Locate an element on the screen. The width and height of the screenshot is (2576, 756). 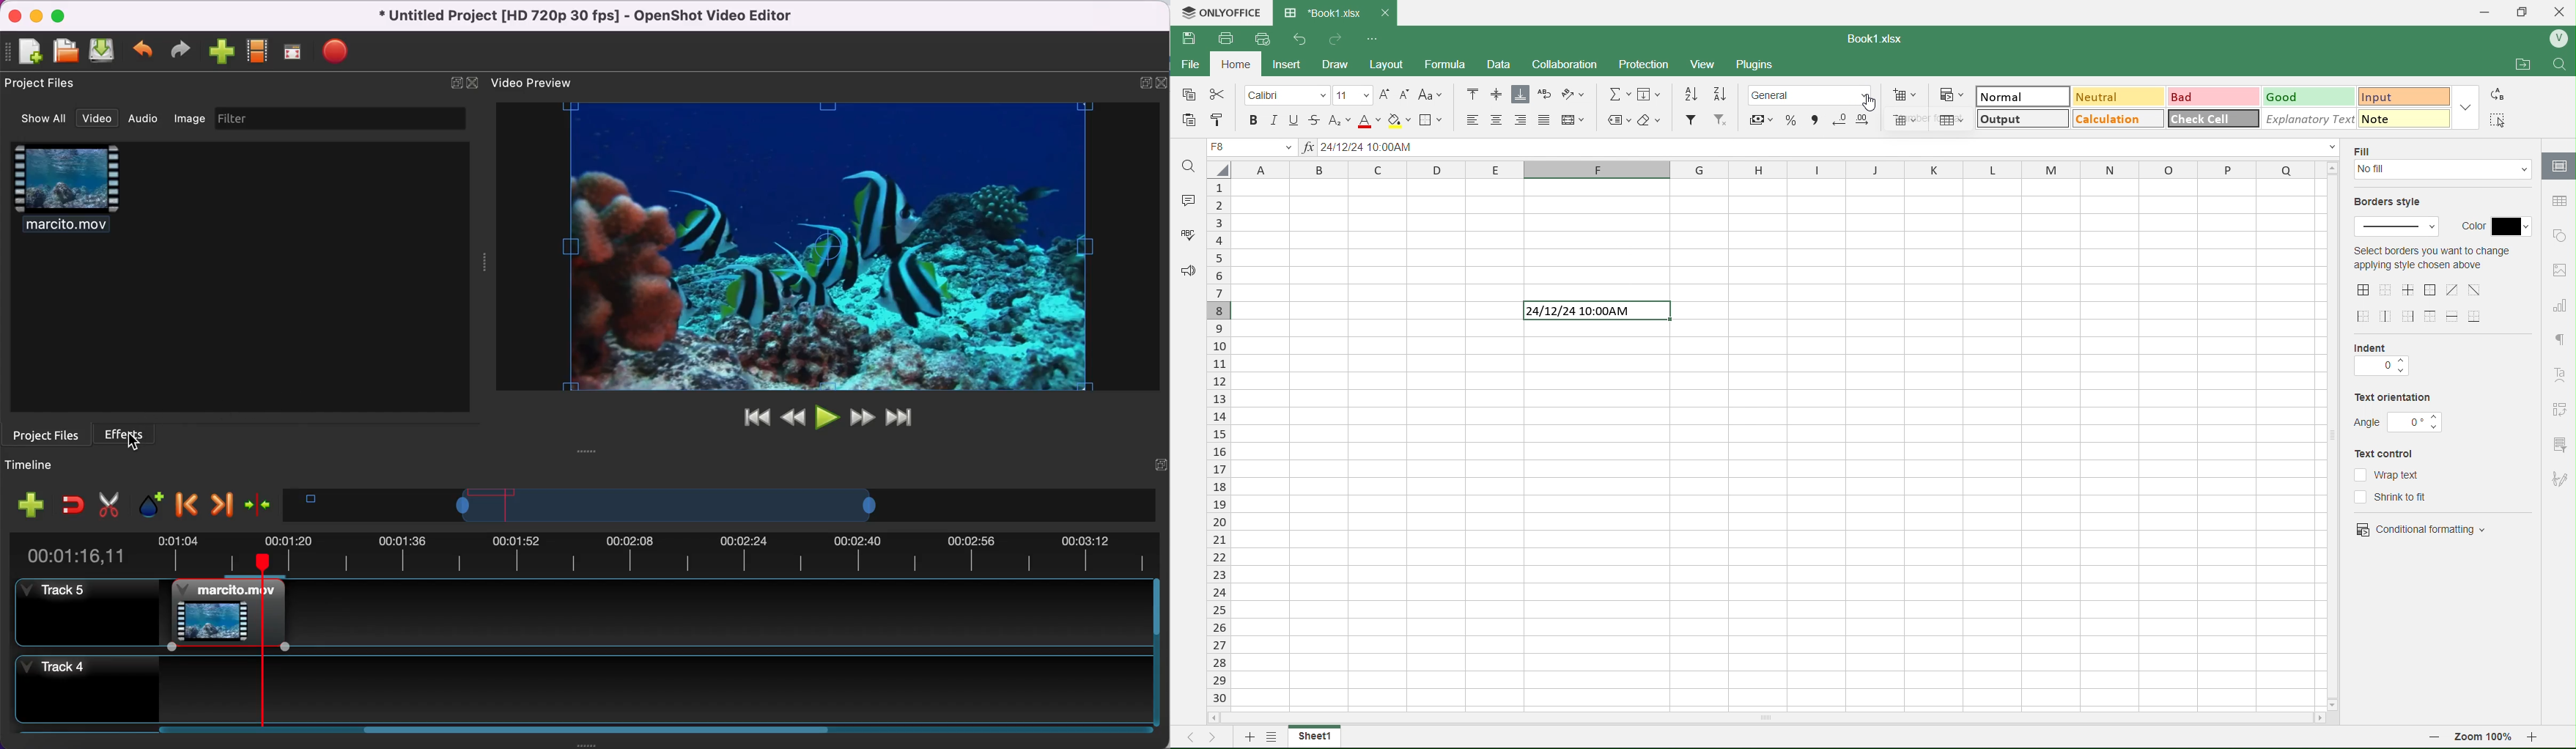
track 4 is located at coordinates (581, 690).